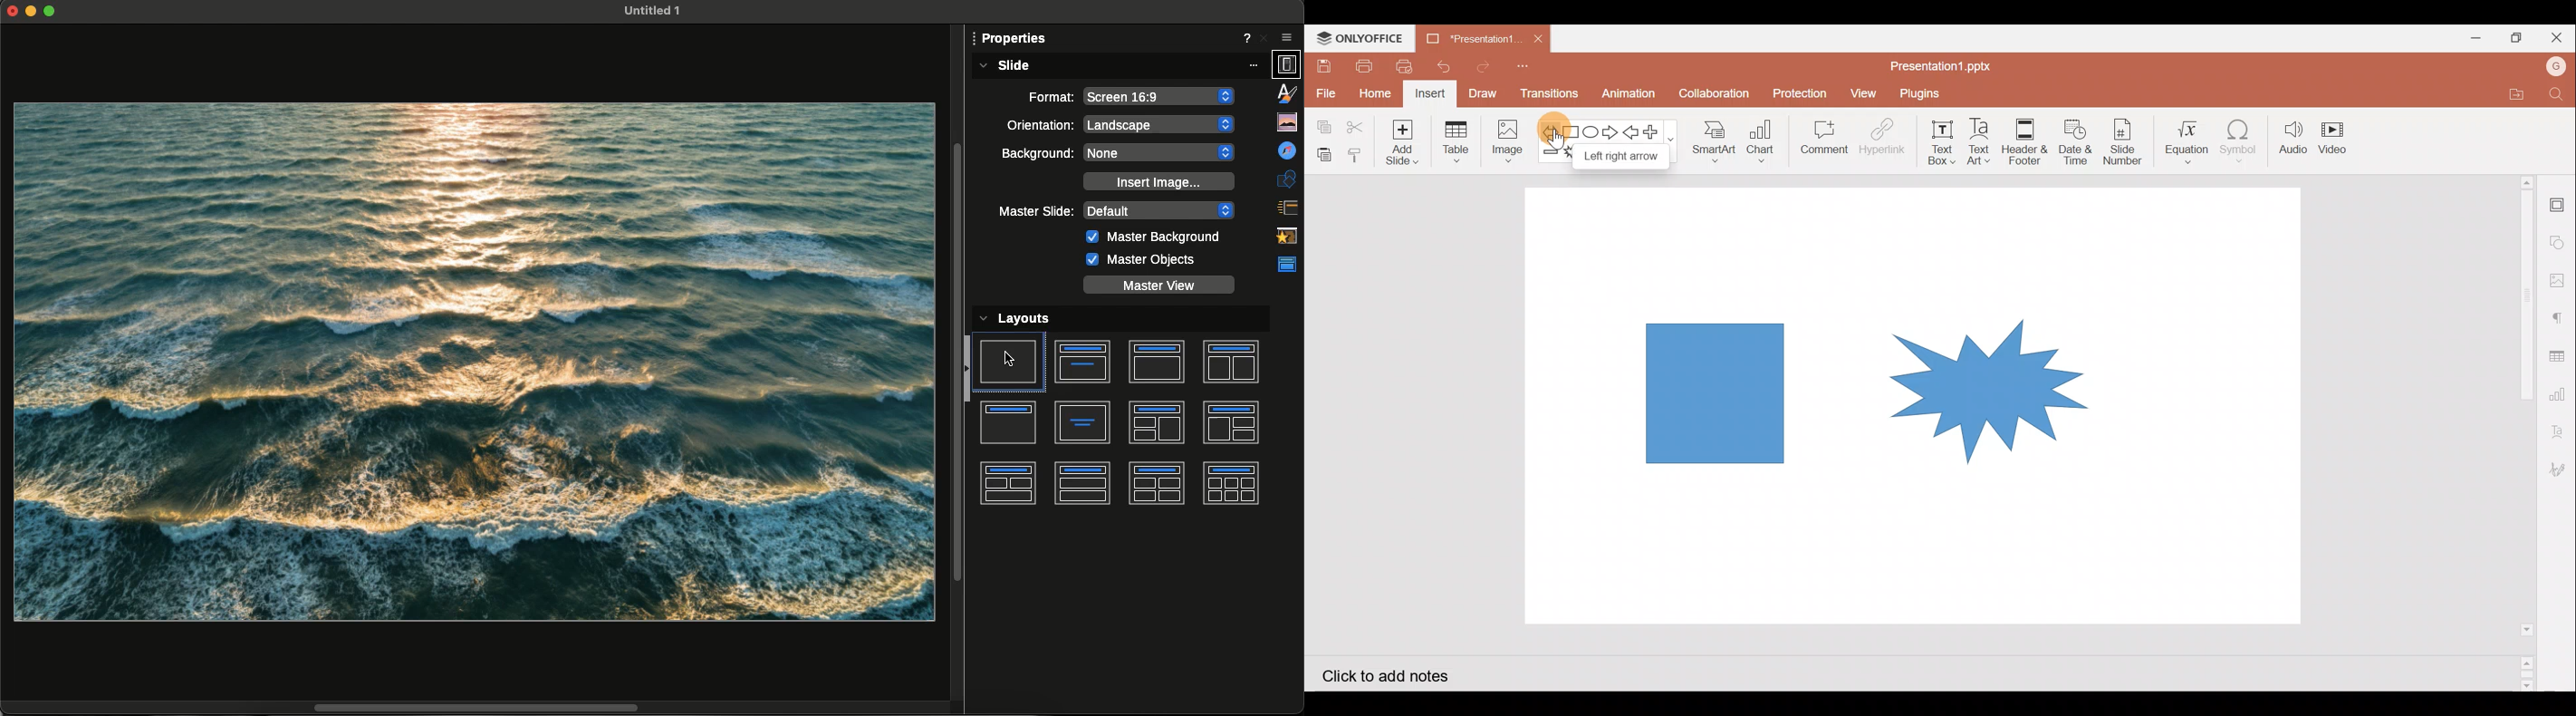 The height and width of the screenshot is (728, 2576). I want to click on Master slides, so click(1285, 266).